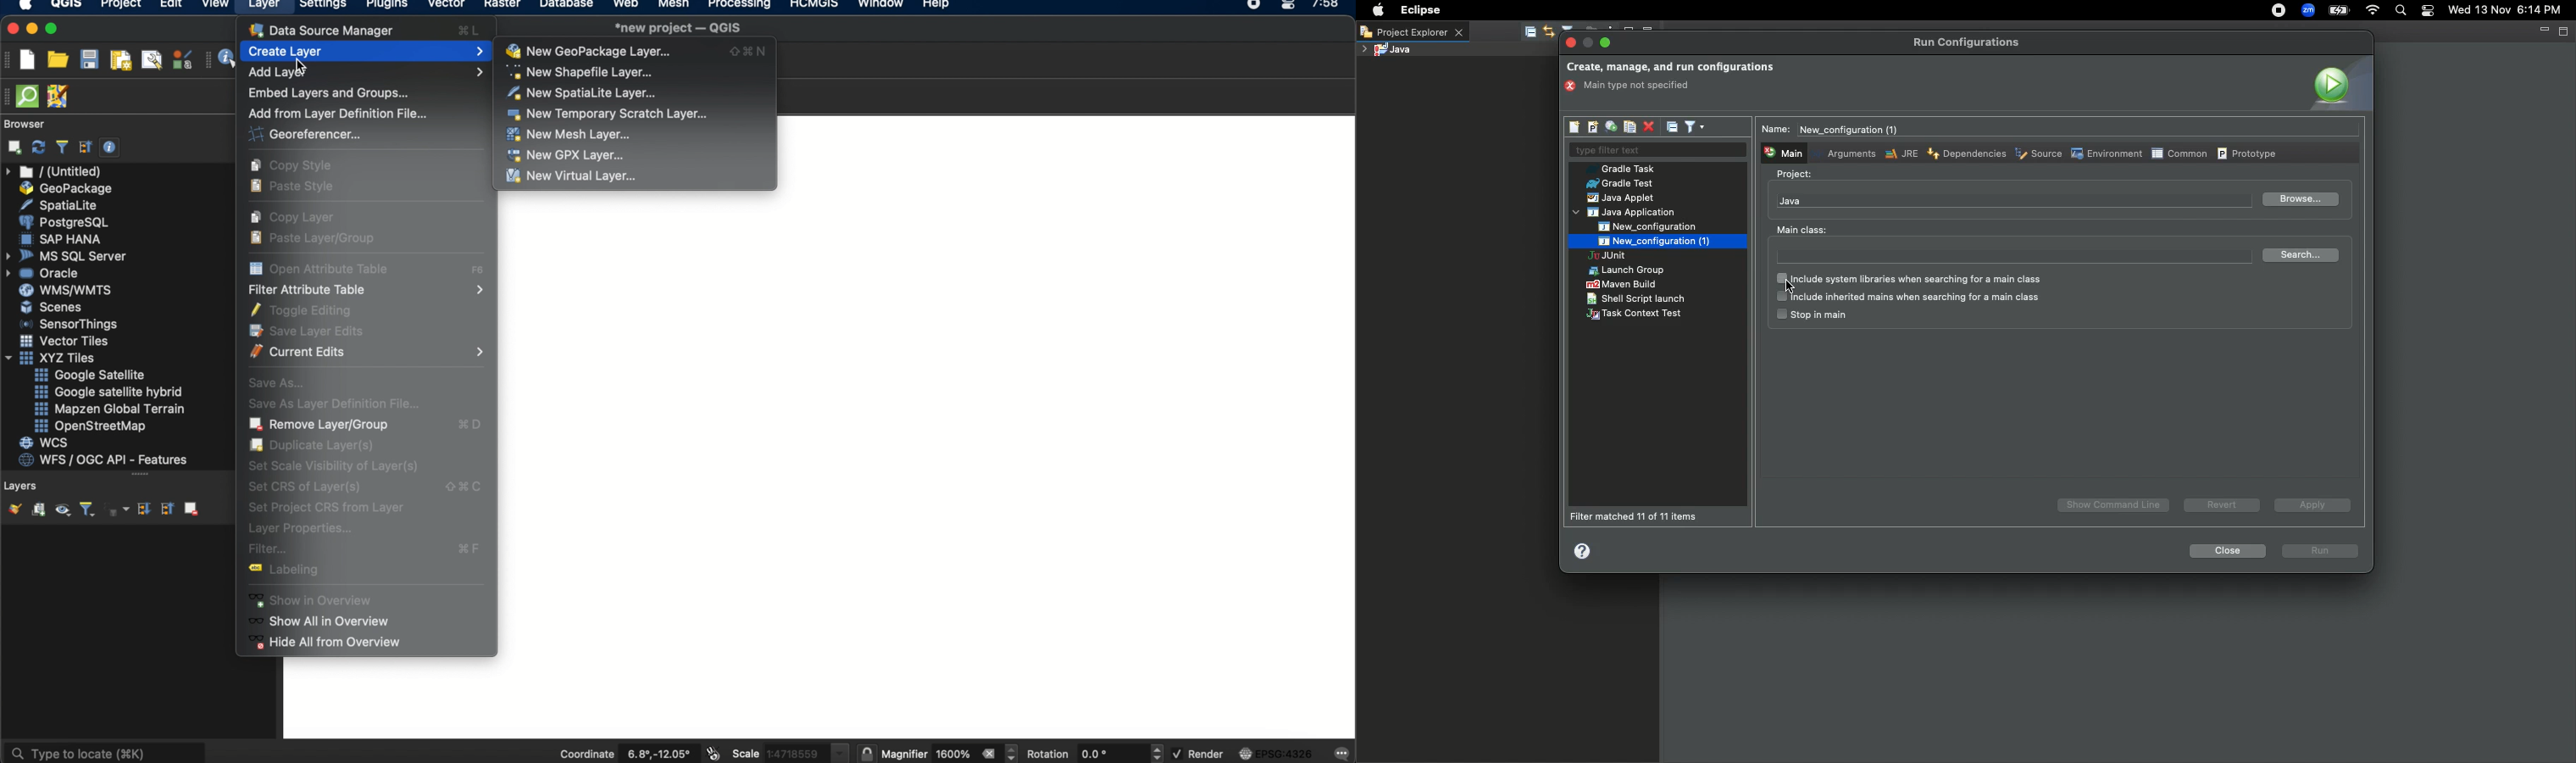  What do you see at coordinates (32, 29) in the screenshot?
I see `minimize` at bounding box center [32, 29].